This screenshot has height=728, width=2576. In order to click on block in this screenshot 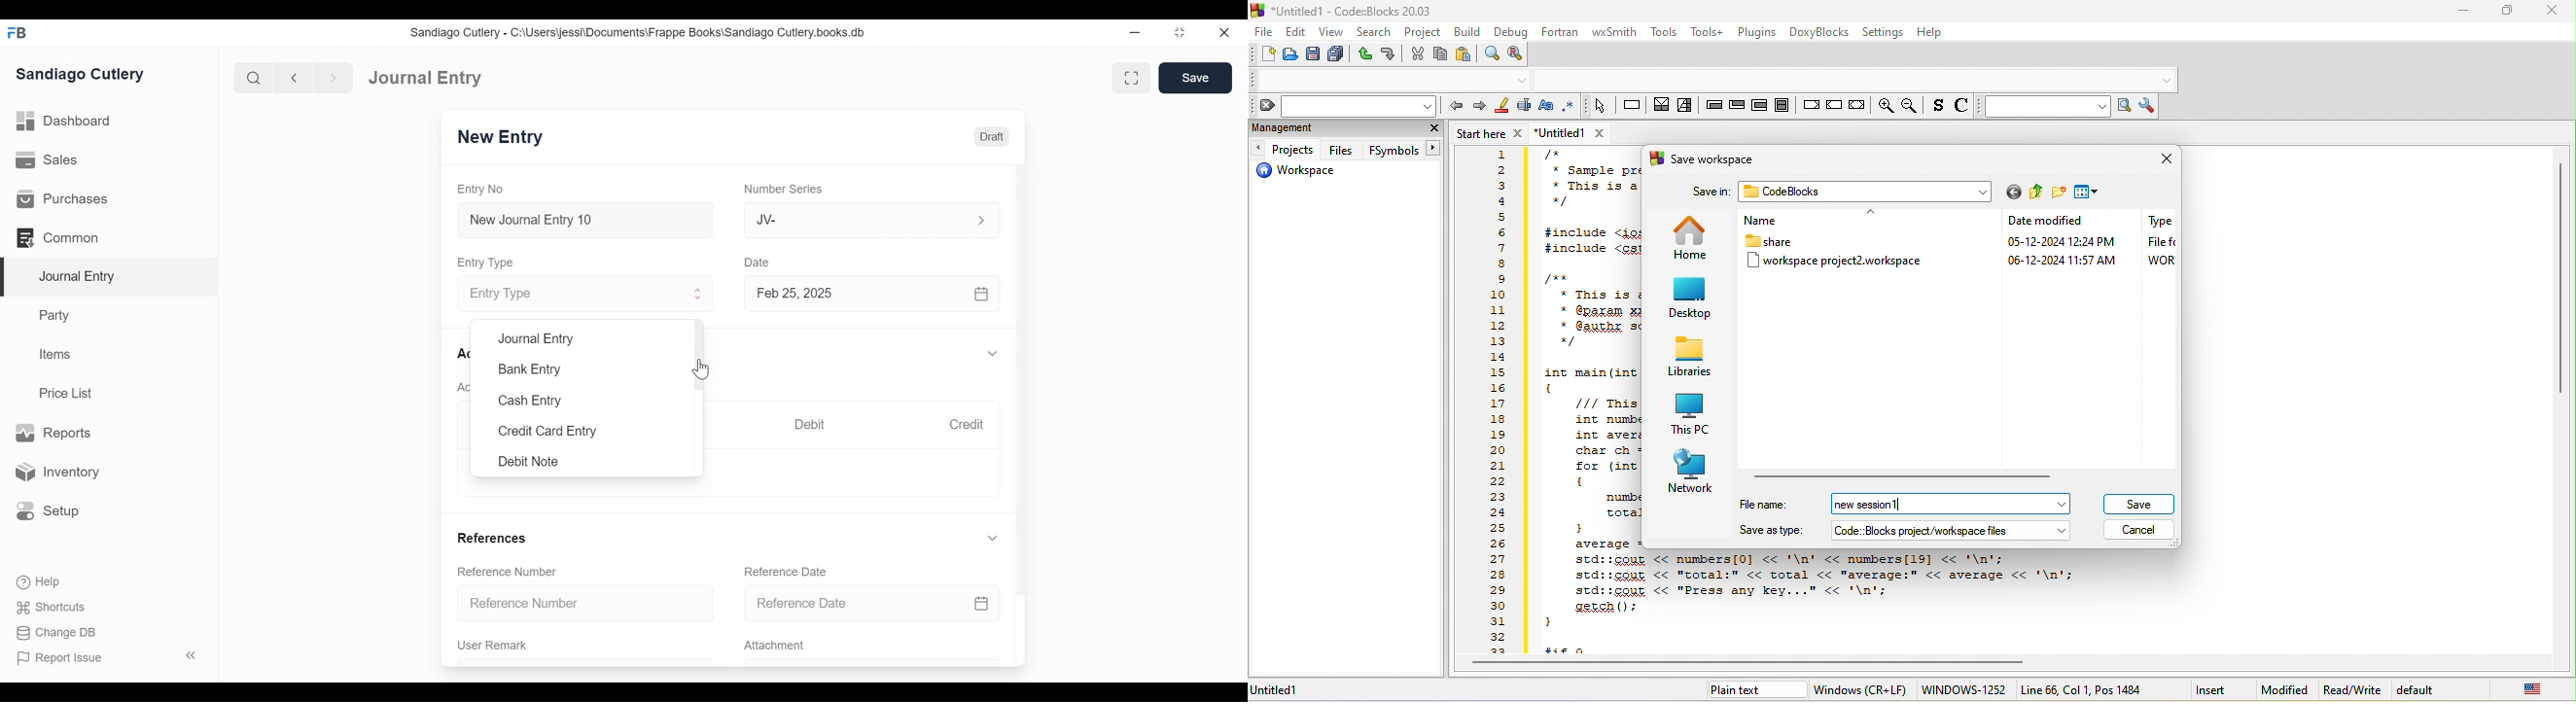, I will do `click(1782, 104)`.